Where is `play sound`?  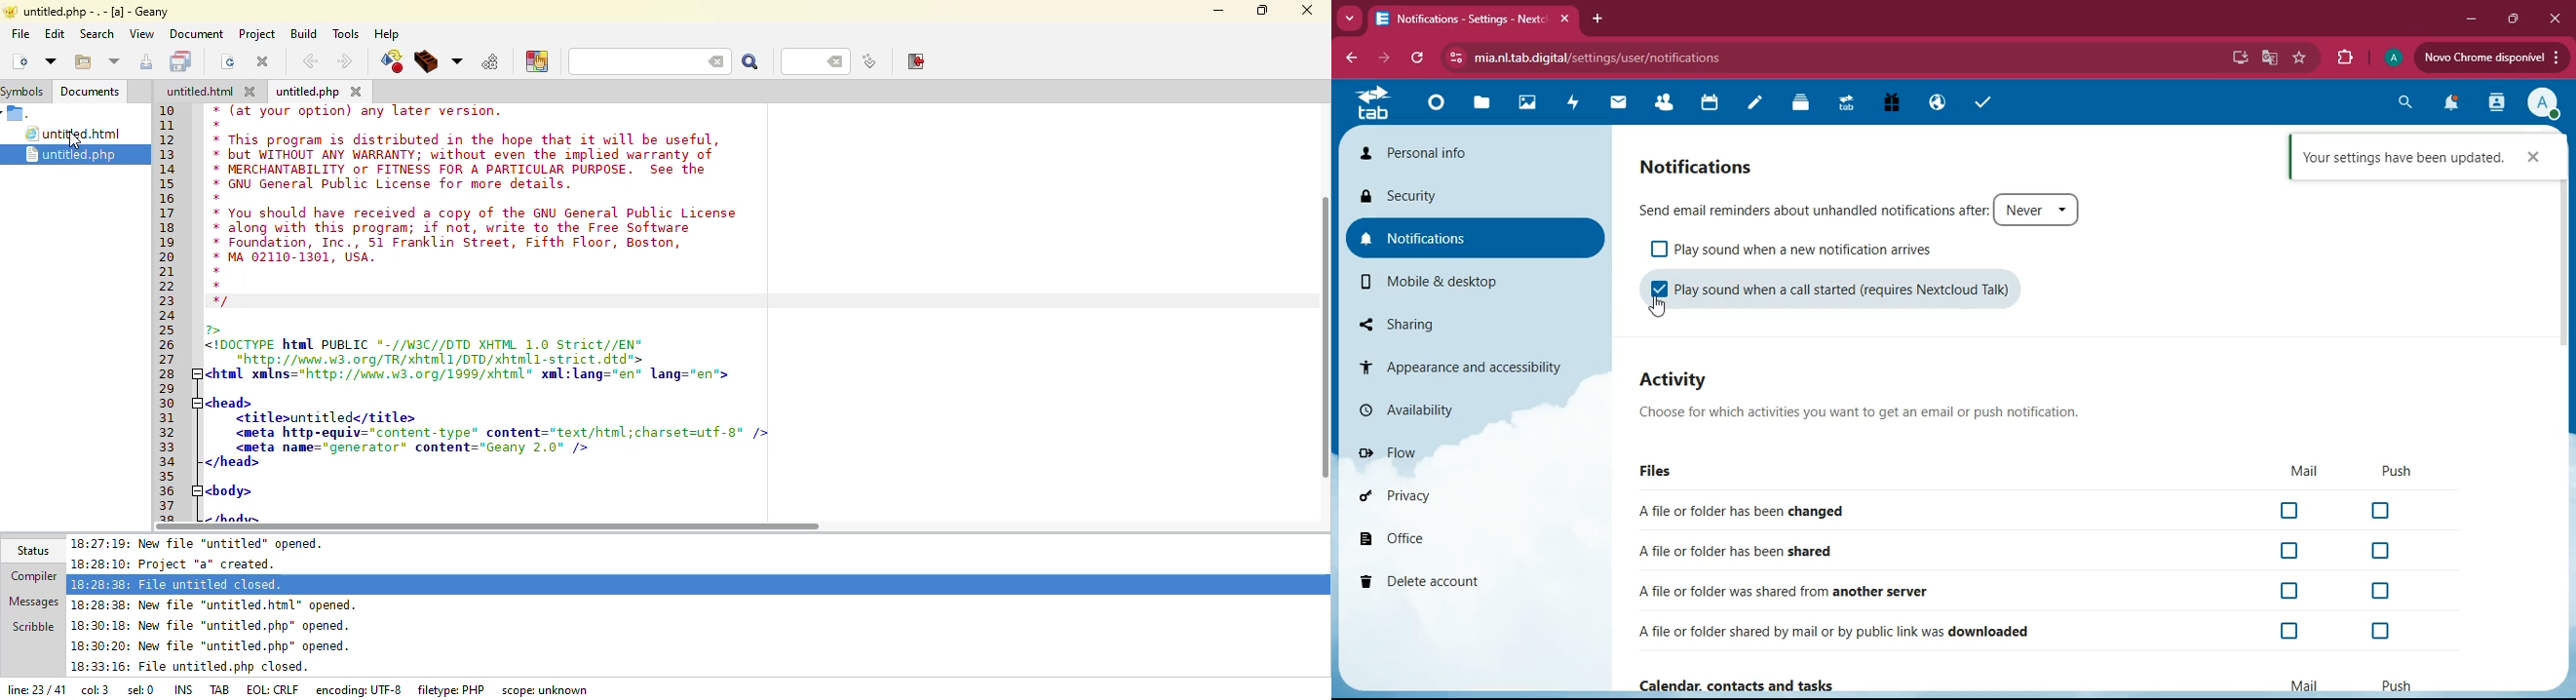 play sound is located at coordinates (1855, 291).